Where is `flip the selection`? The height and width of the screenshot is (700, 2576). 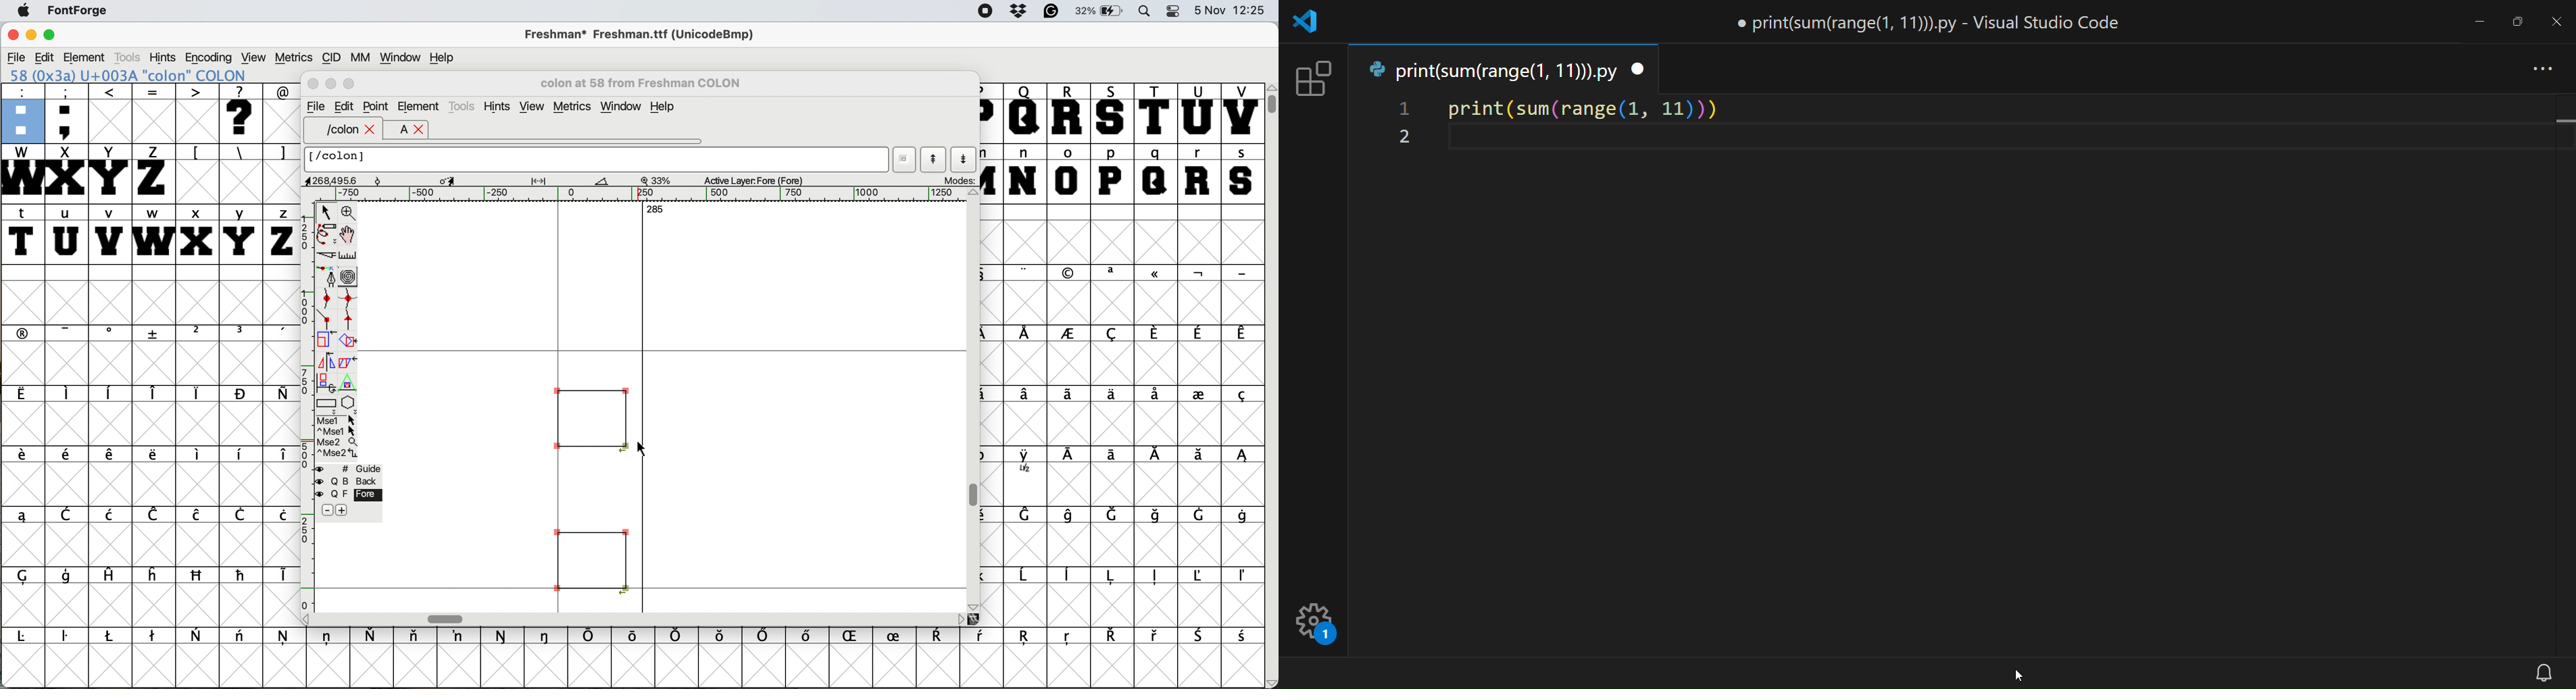 flip the selection is located at coordinates (326, 358).